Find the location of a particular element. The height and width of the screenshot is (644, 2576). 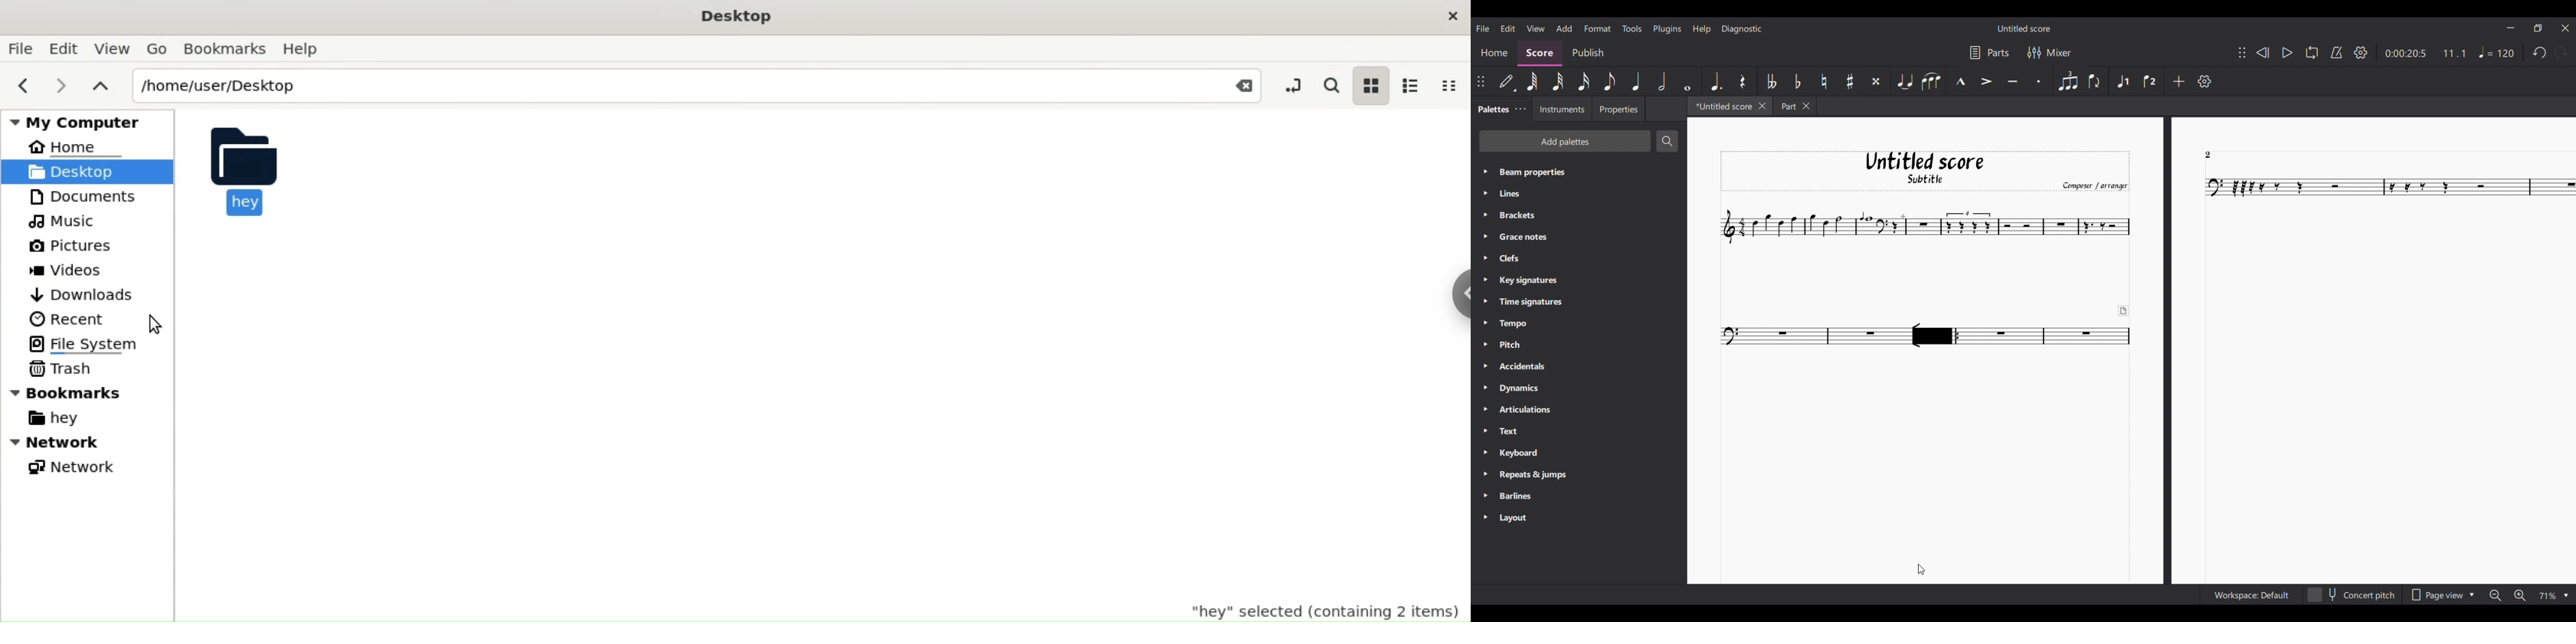

Score, current selection is located at coordinates (1540, 54).